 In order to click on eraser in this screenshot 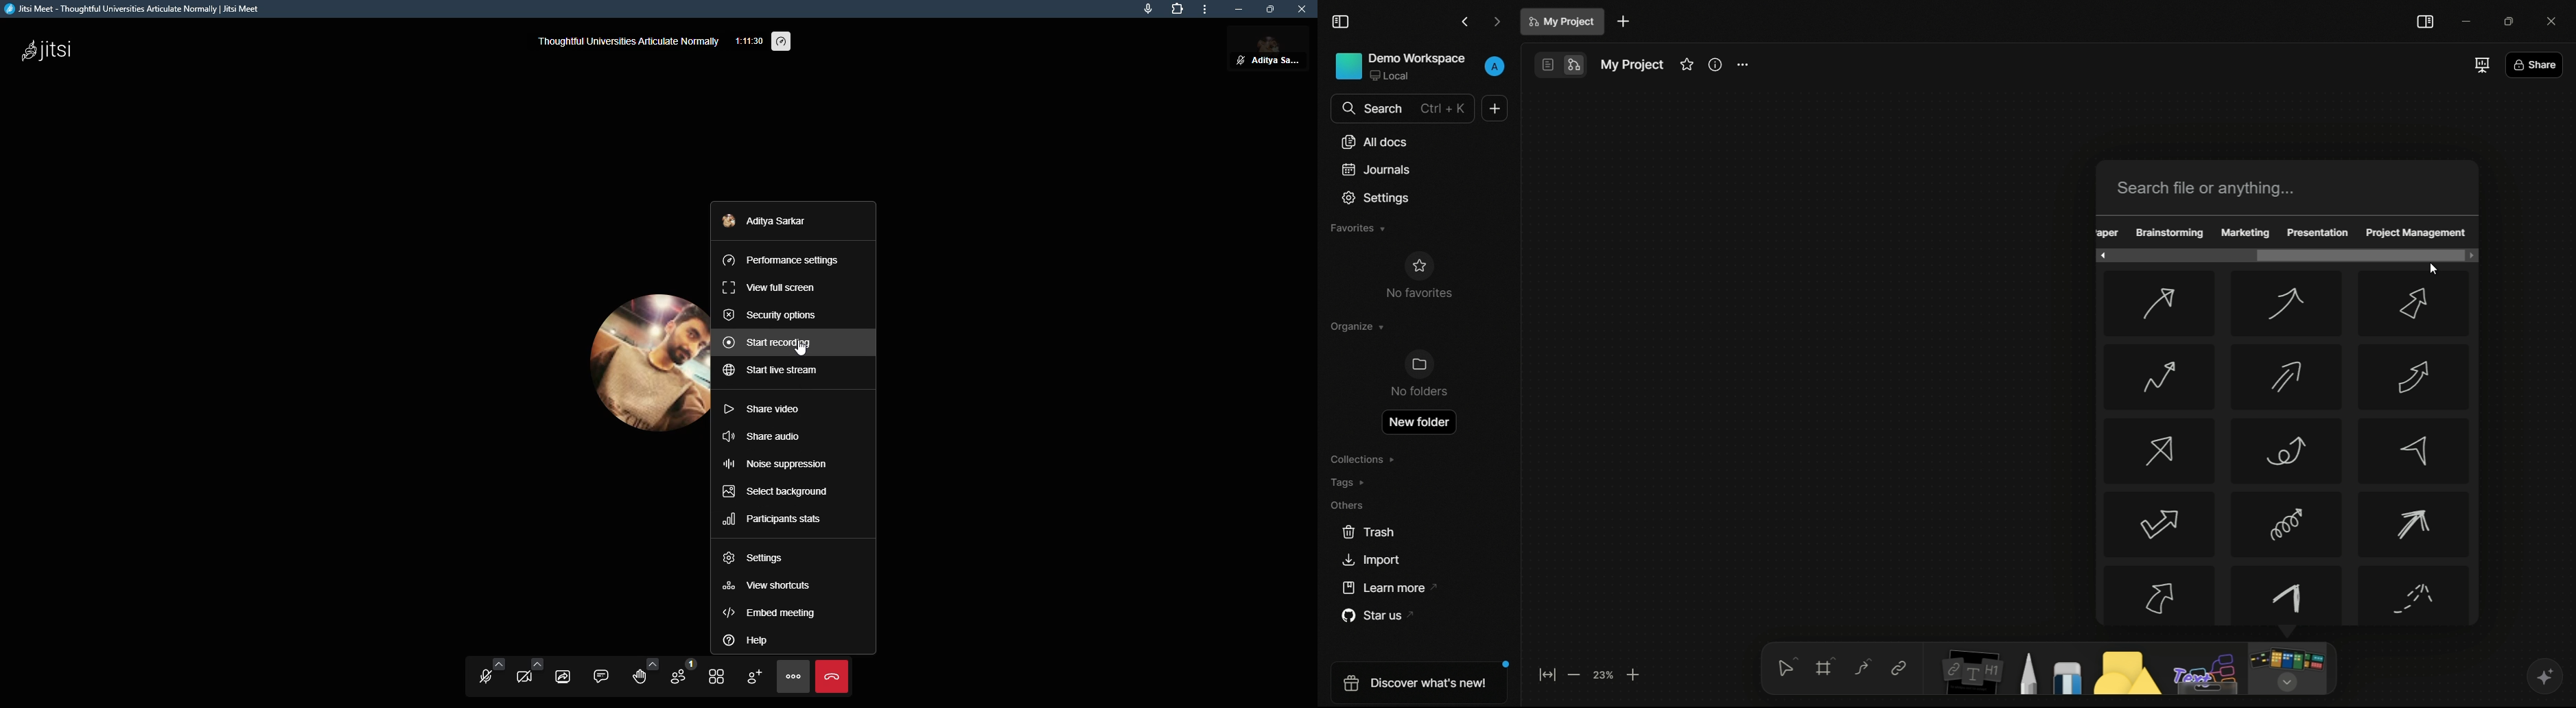, I will do `click(2068, 677)`.